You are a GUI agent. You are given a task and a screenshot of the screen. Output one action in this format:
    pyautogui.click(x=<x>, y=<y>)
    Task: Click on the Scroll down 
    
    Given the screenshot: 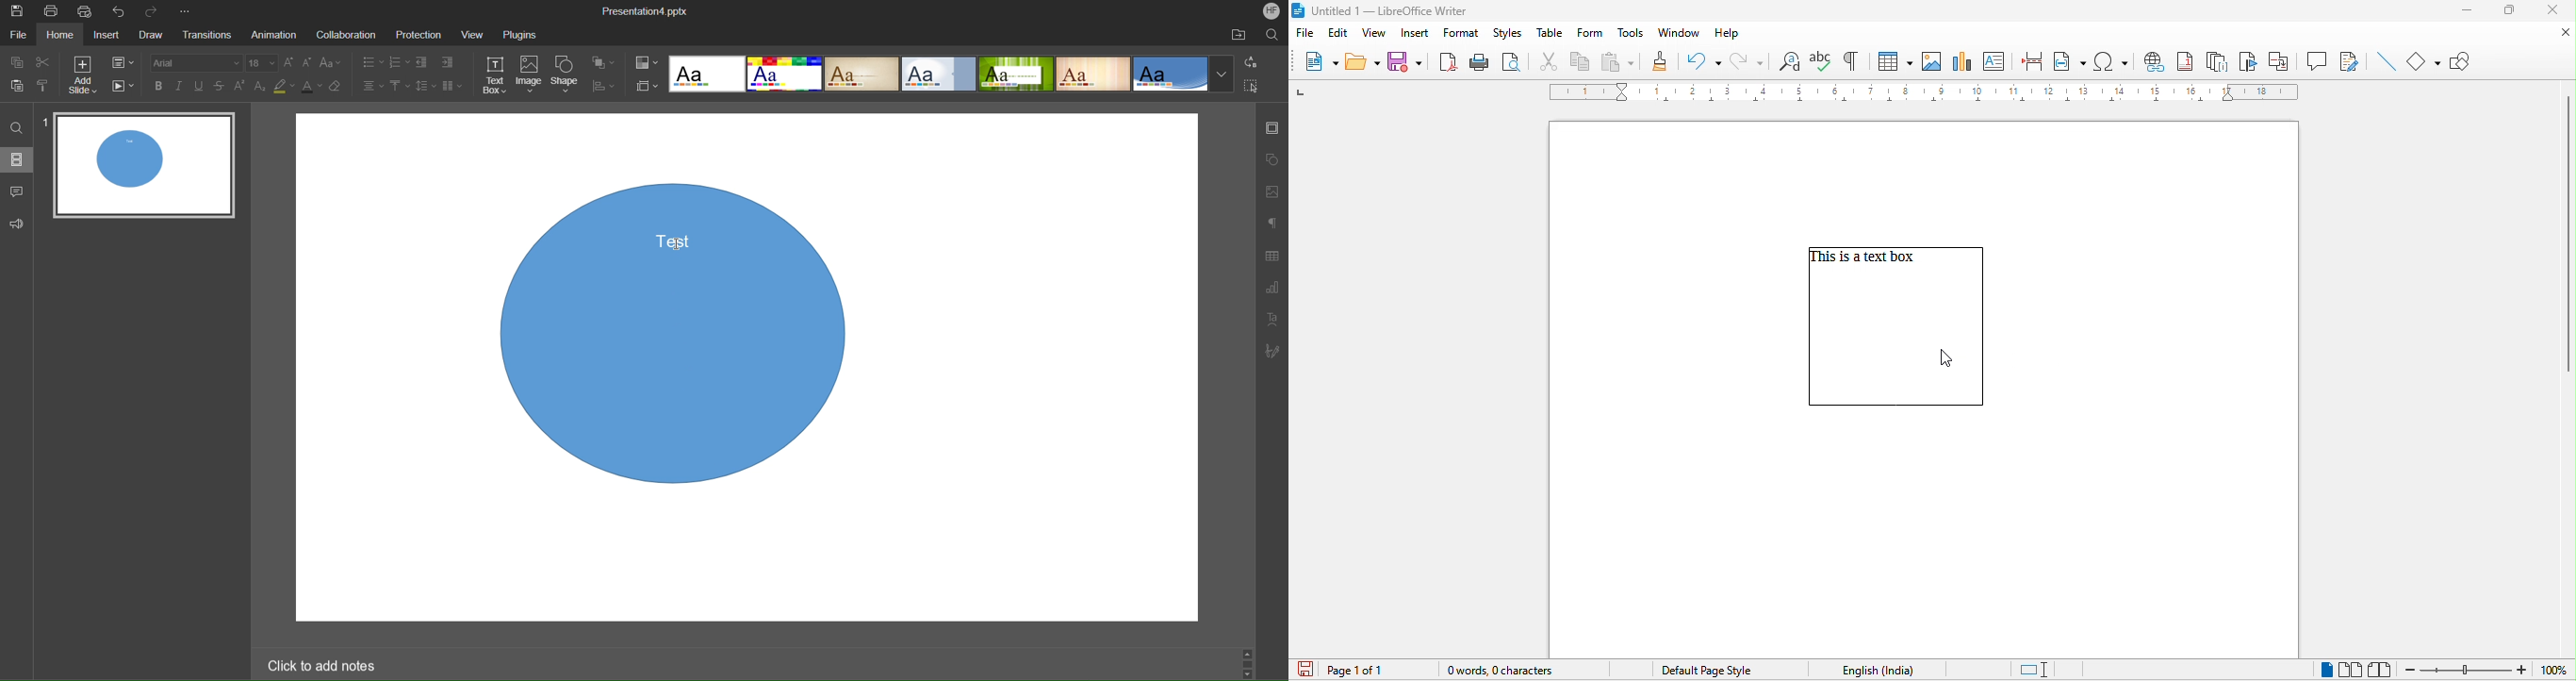 What is the action you would take?
    pyautogui.click(x=1249, y=676)
    